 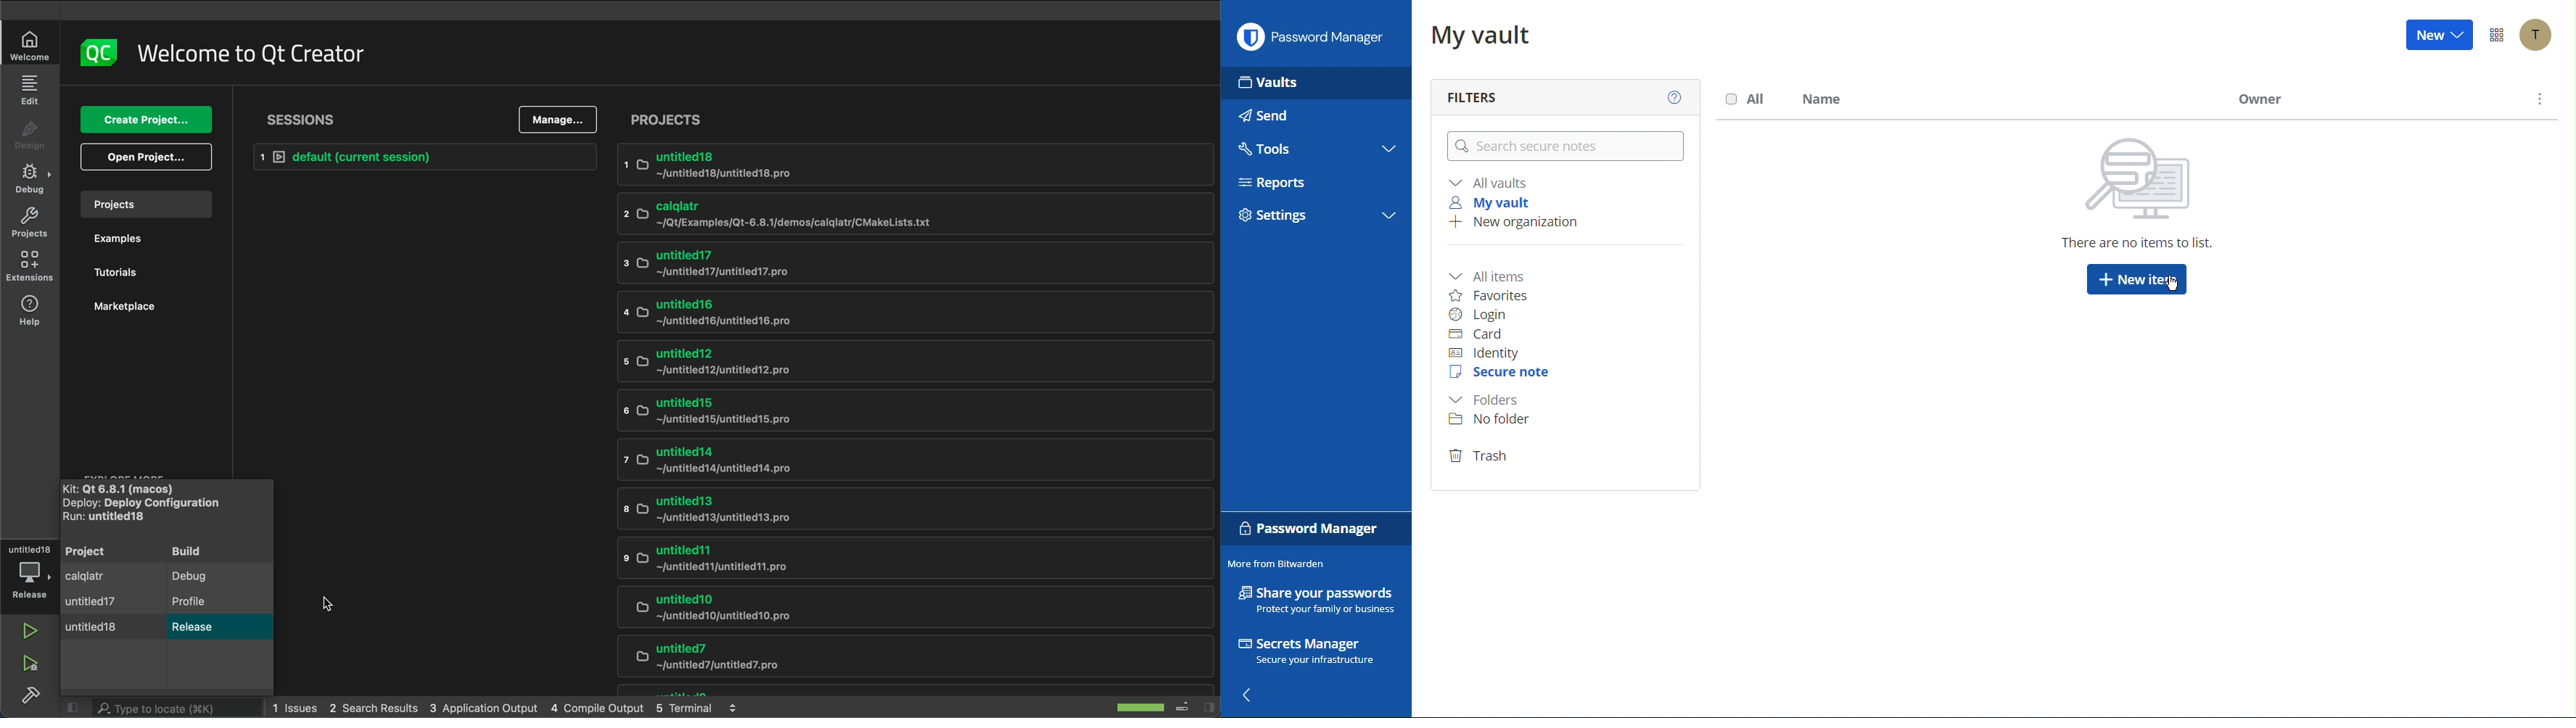 I want to click on New item, so click(x=2132, y=282).